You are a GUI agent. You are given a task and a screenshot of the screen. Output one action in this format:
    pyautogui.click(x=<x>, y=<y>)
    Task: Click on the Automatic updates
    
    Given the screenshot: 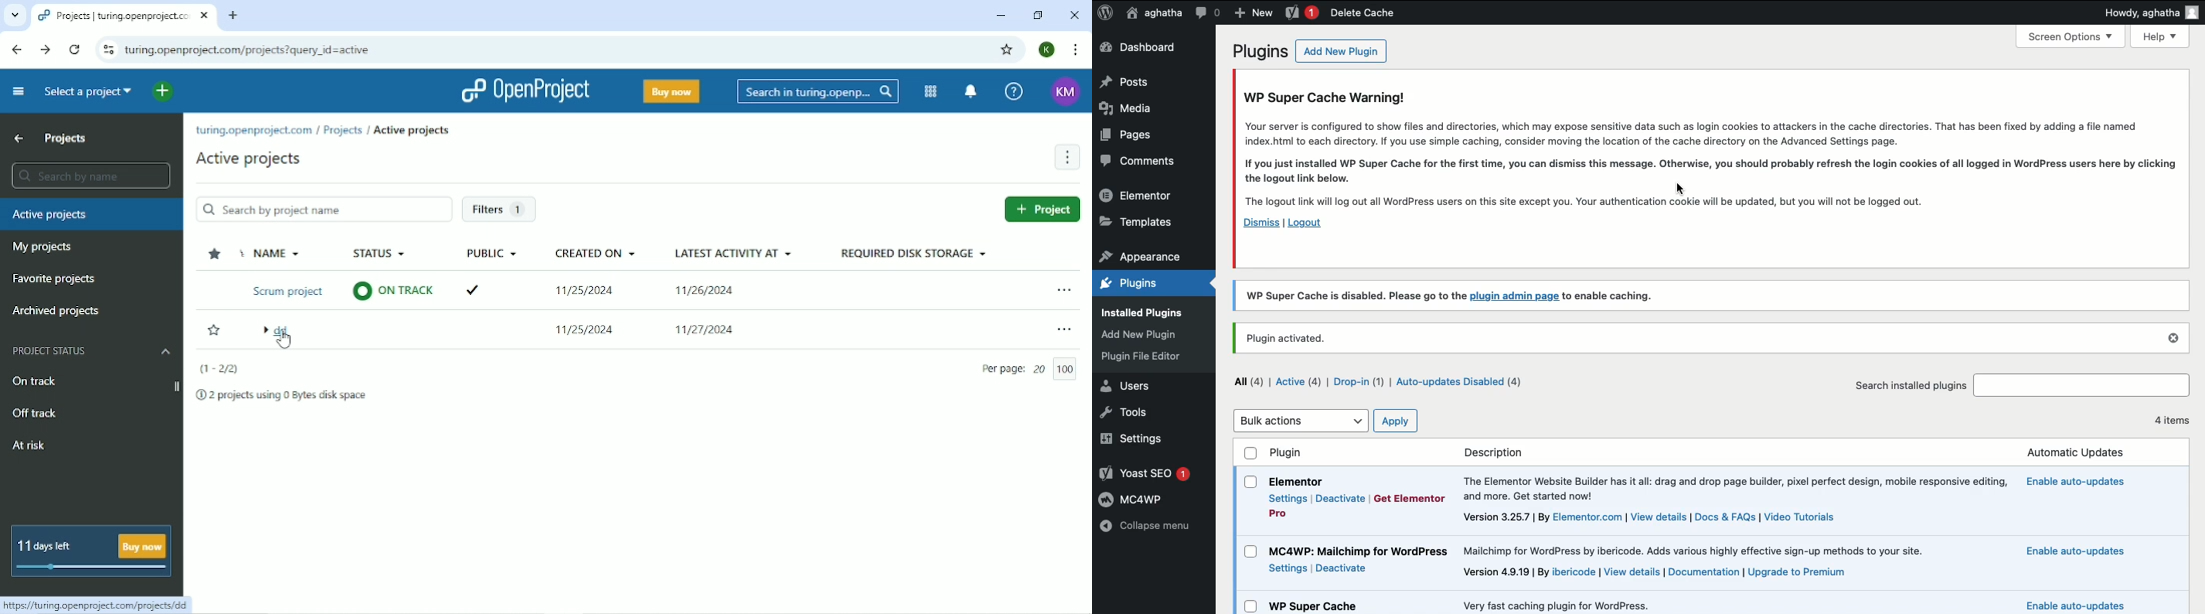 What is the action you would take?
    pyautogui.click(x=2081, y=455)
    